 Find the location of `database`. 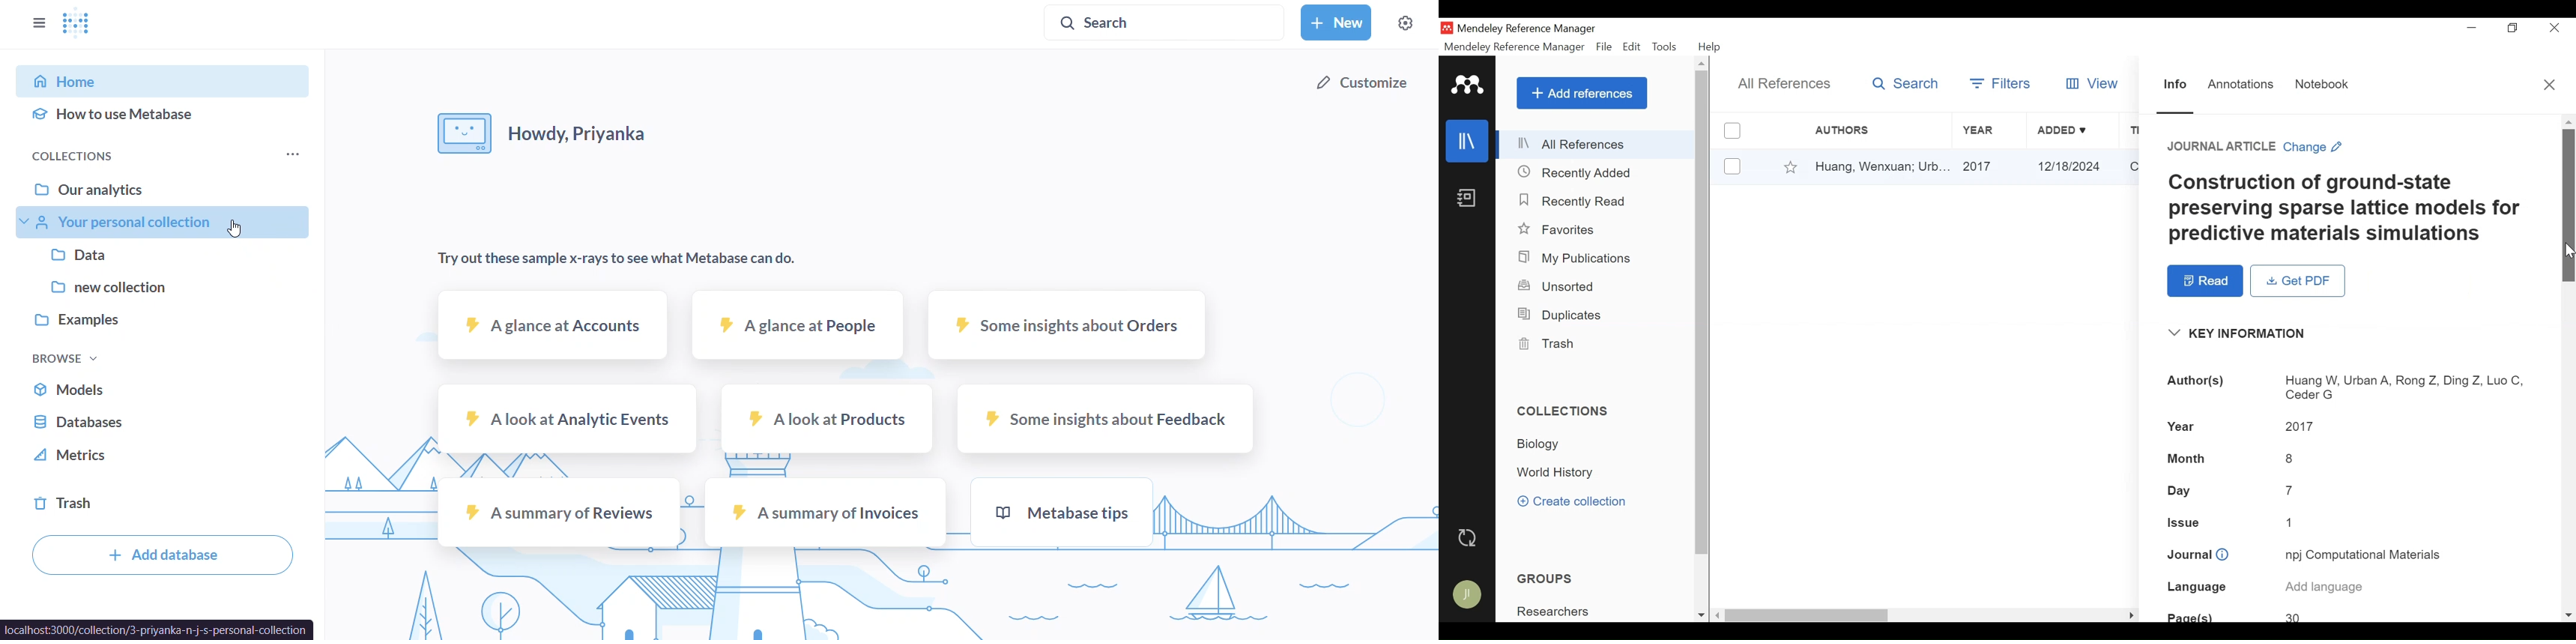

database is located at coordinates (169, 423).